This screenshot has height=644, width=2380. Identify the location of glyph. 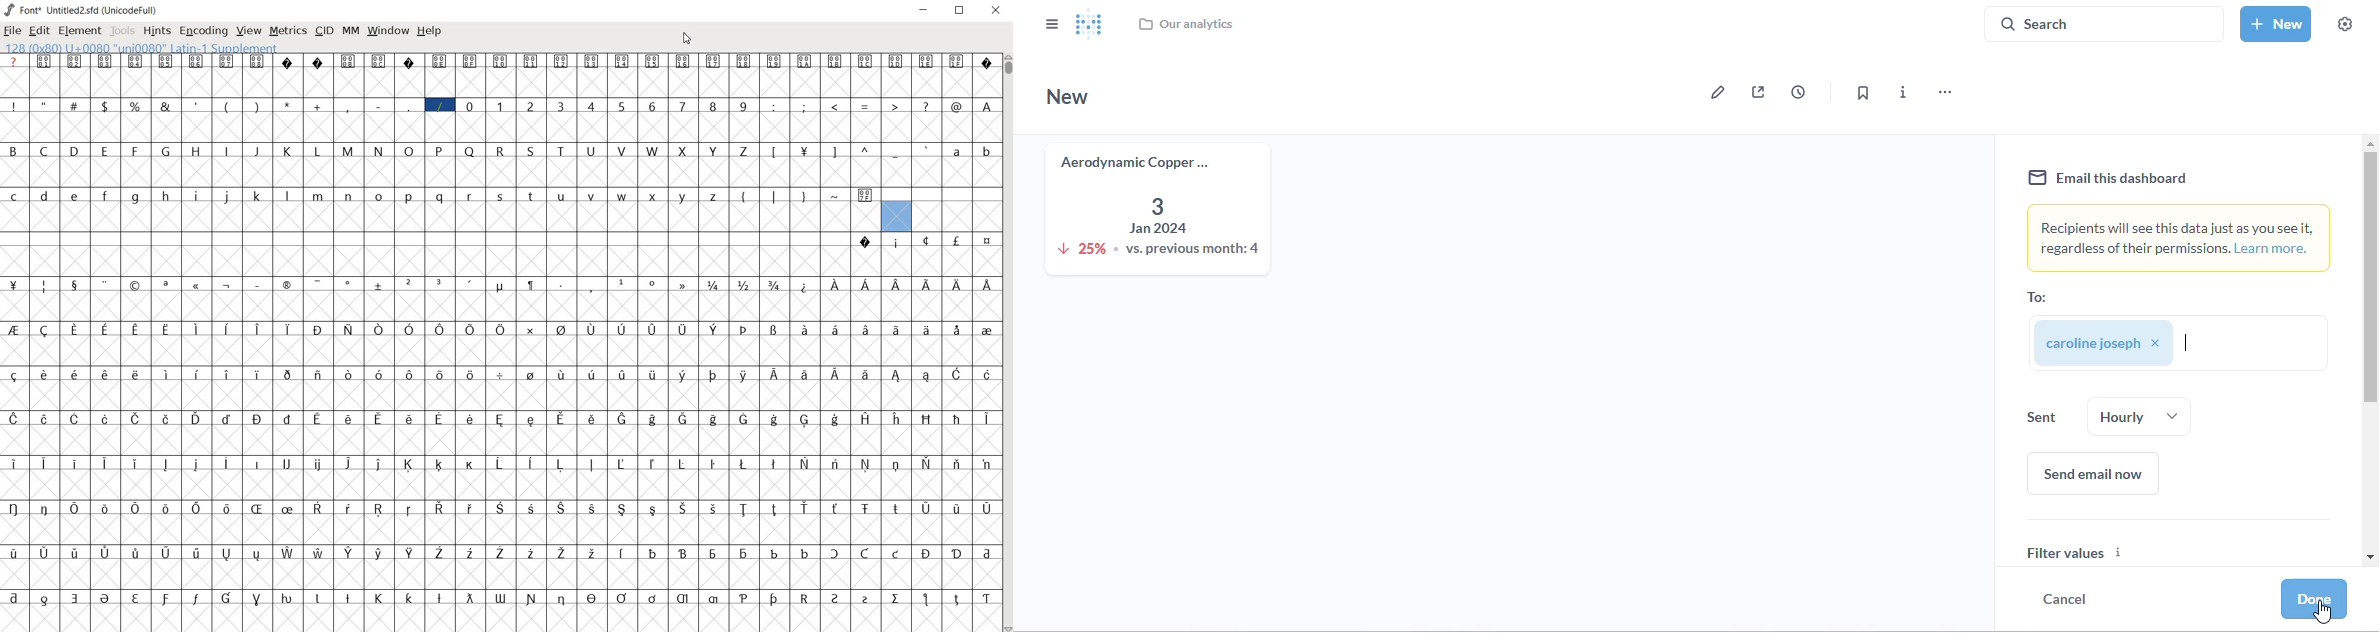
(440, 464).